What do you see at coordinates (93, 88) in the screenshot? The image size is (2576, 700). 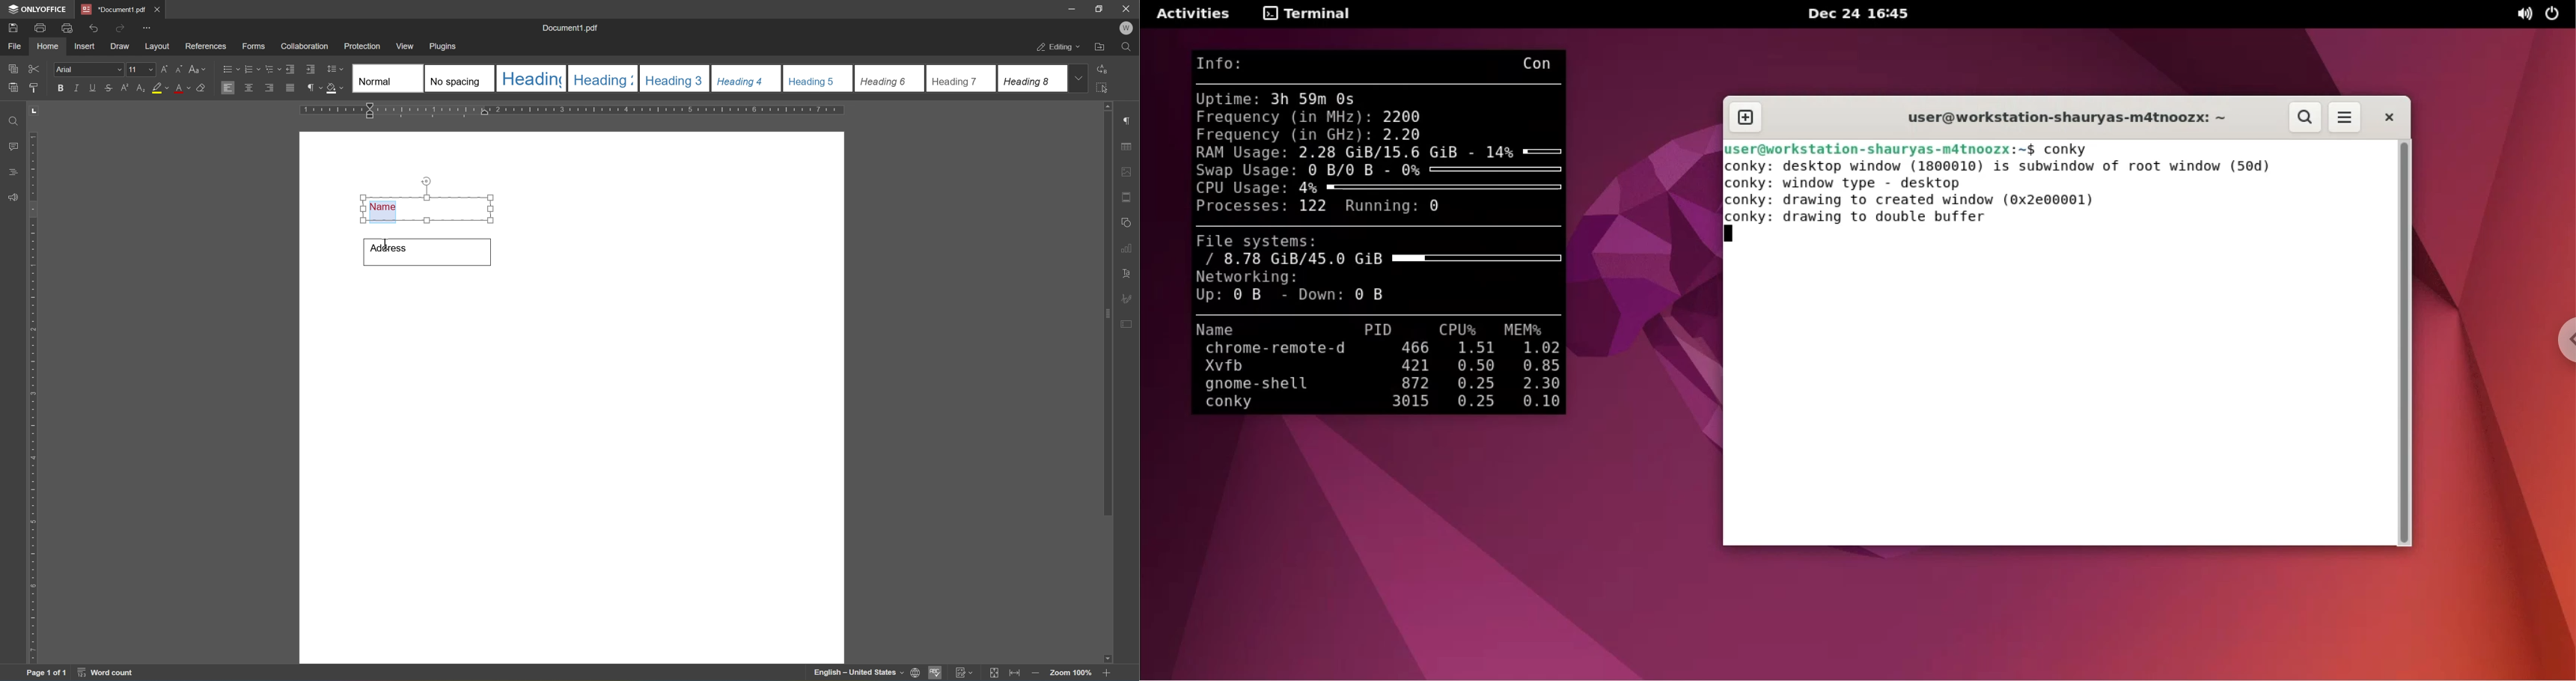 I see `underline` at bounding box center [93, 88].